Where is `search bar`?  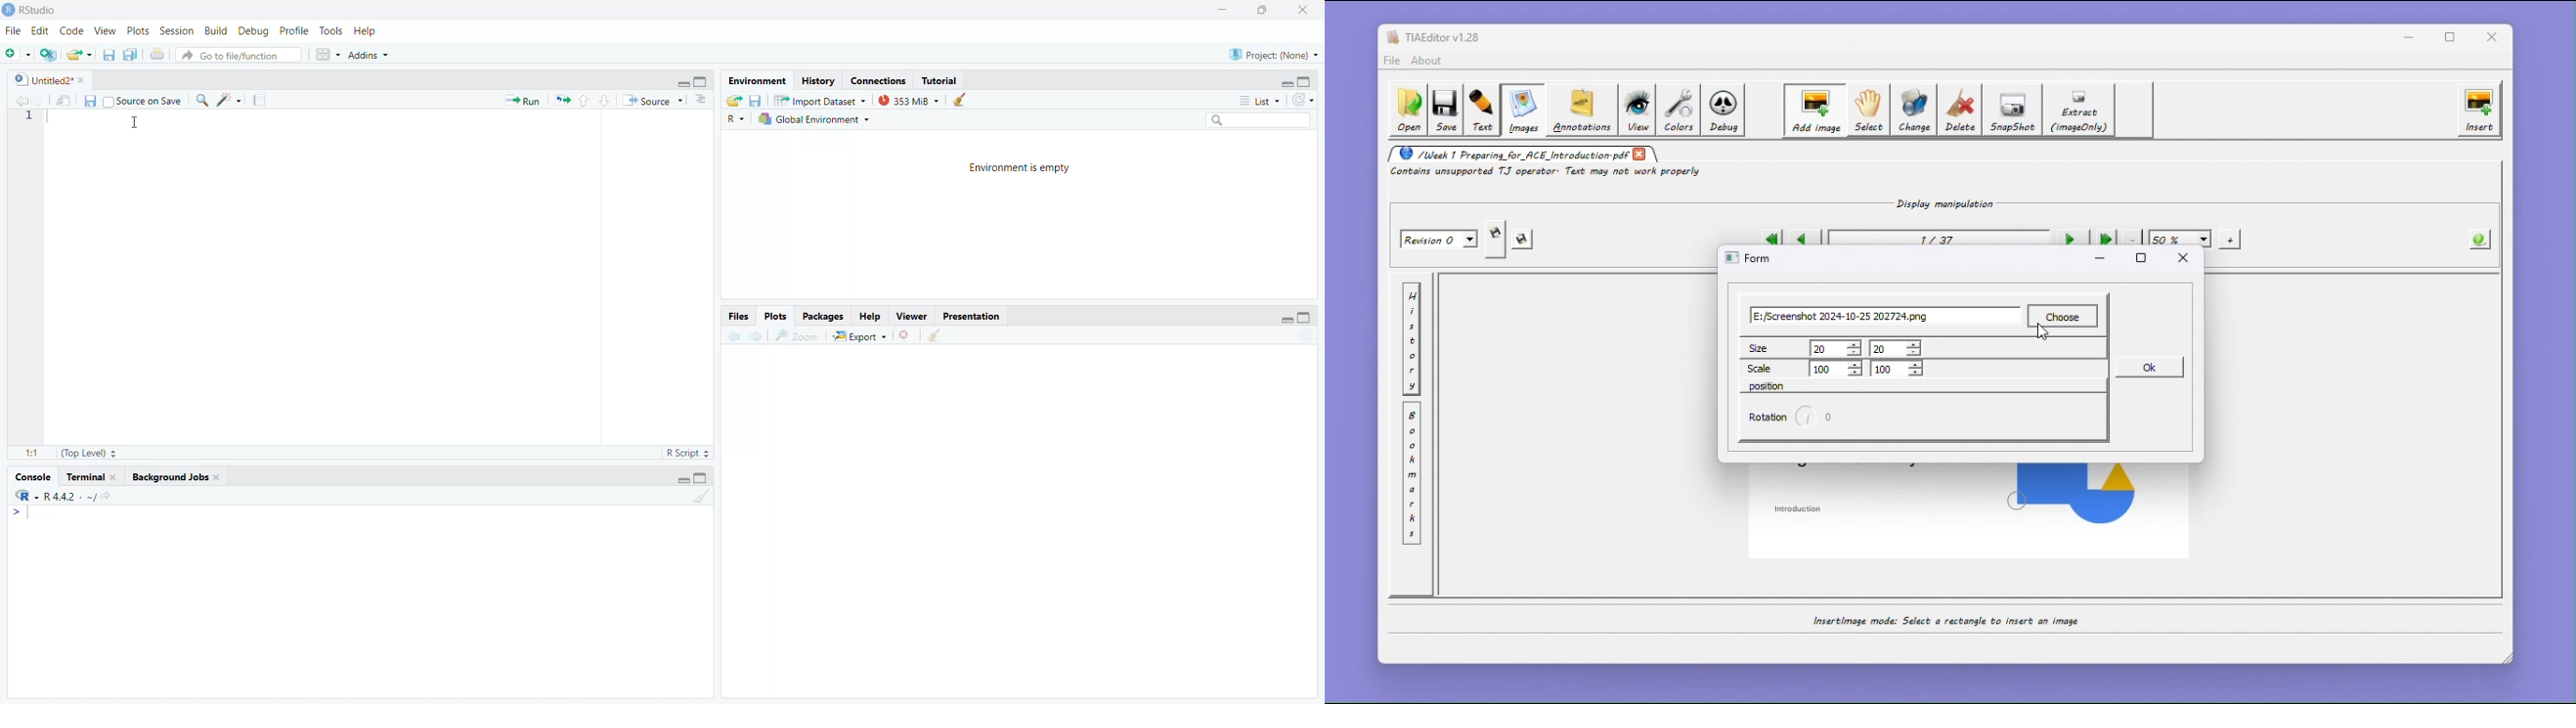 search bar is located at coordinates (1261, 121).